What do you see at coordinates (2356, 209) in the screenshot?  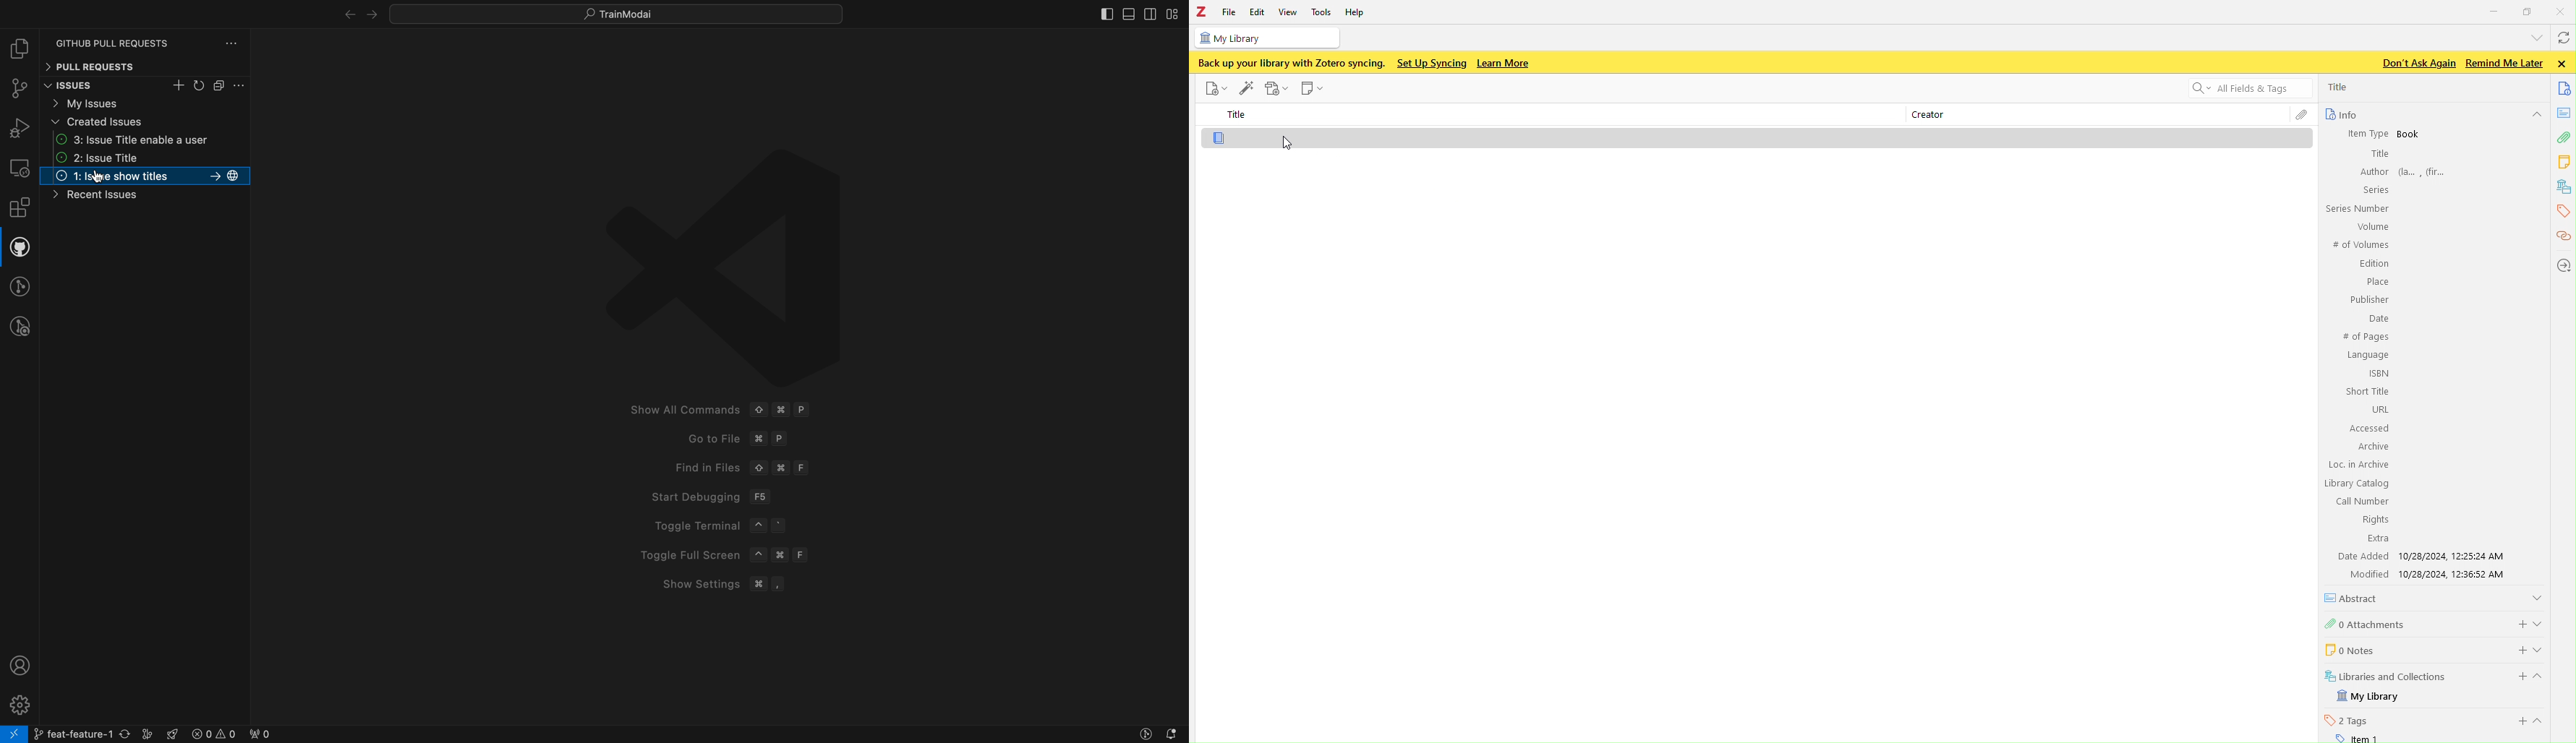 I see `Series Number` at bounding box center [2356, 209].